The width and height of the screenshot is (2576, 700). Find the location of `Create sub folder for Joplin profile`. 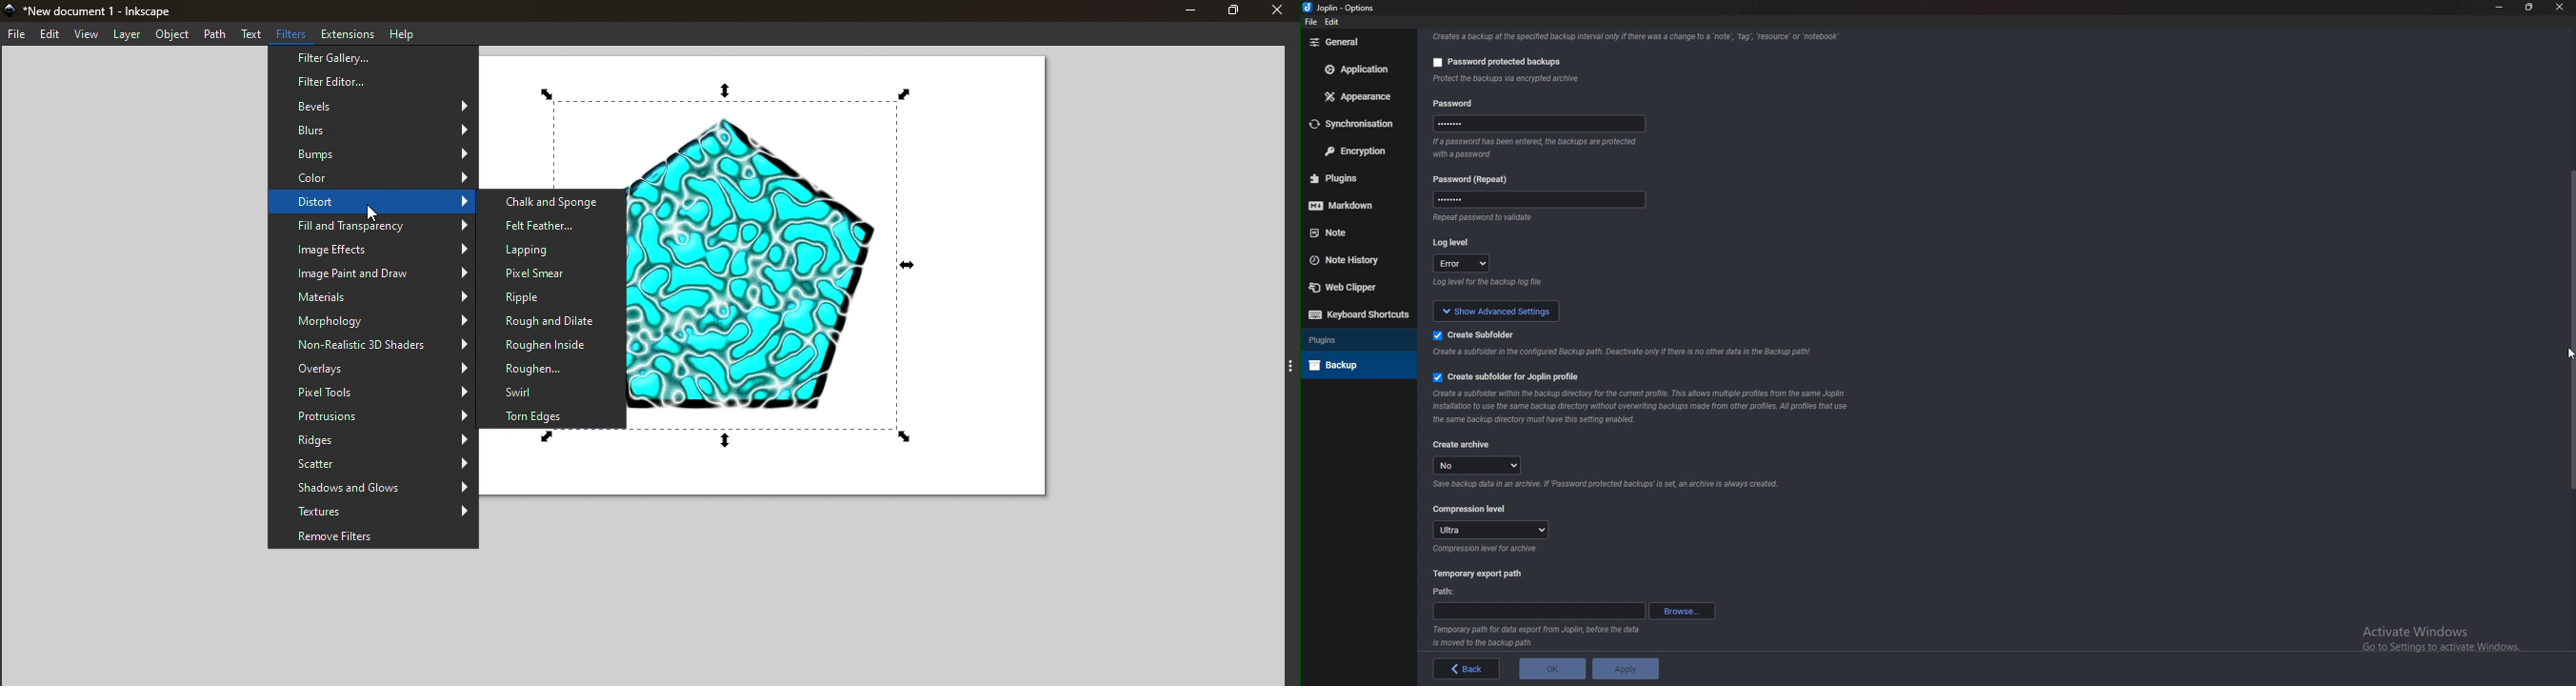

Create sub folder for Joplin profile is located at coordinates (1505, 378).